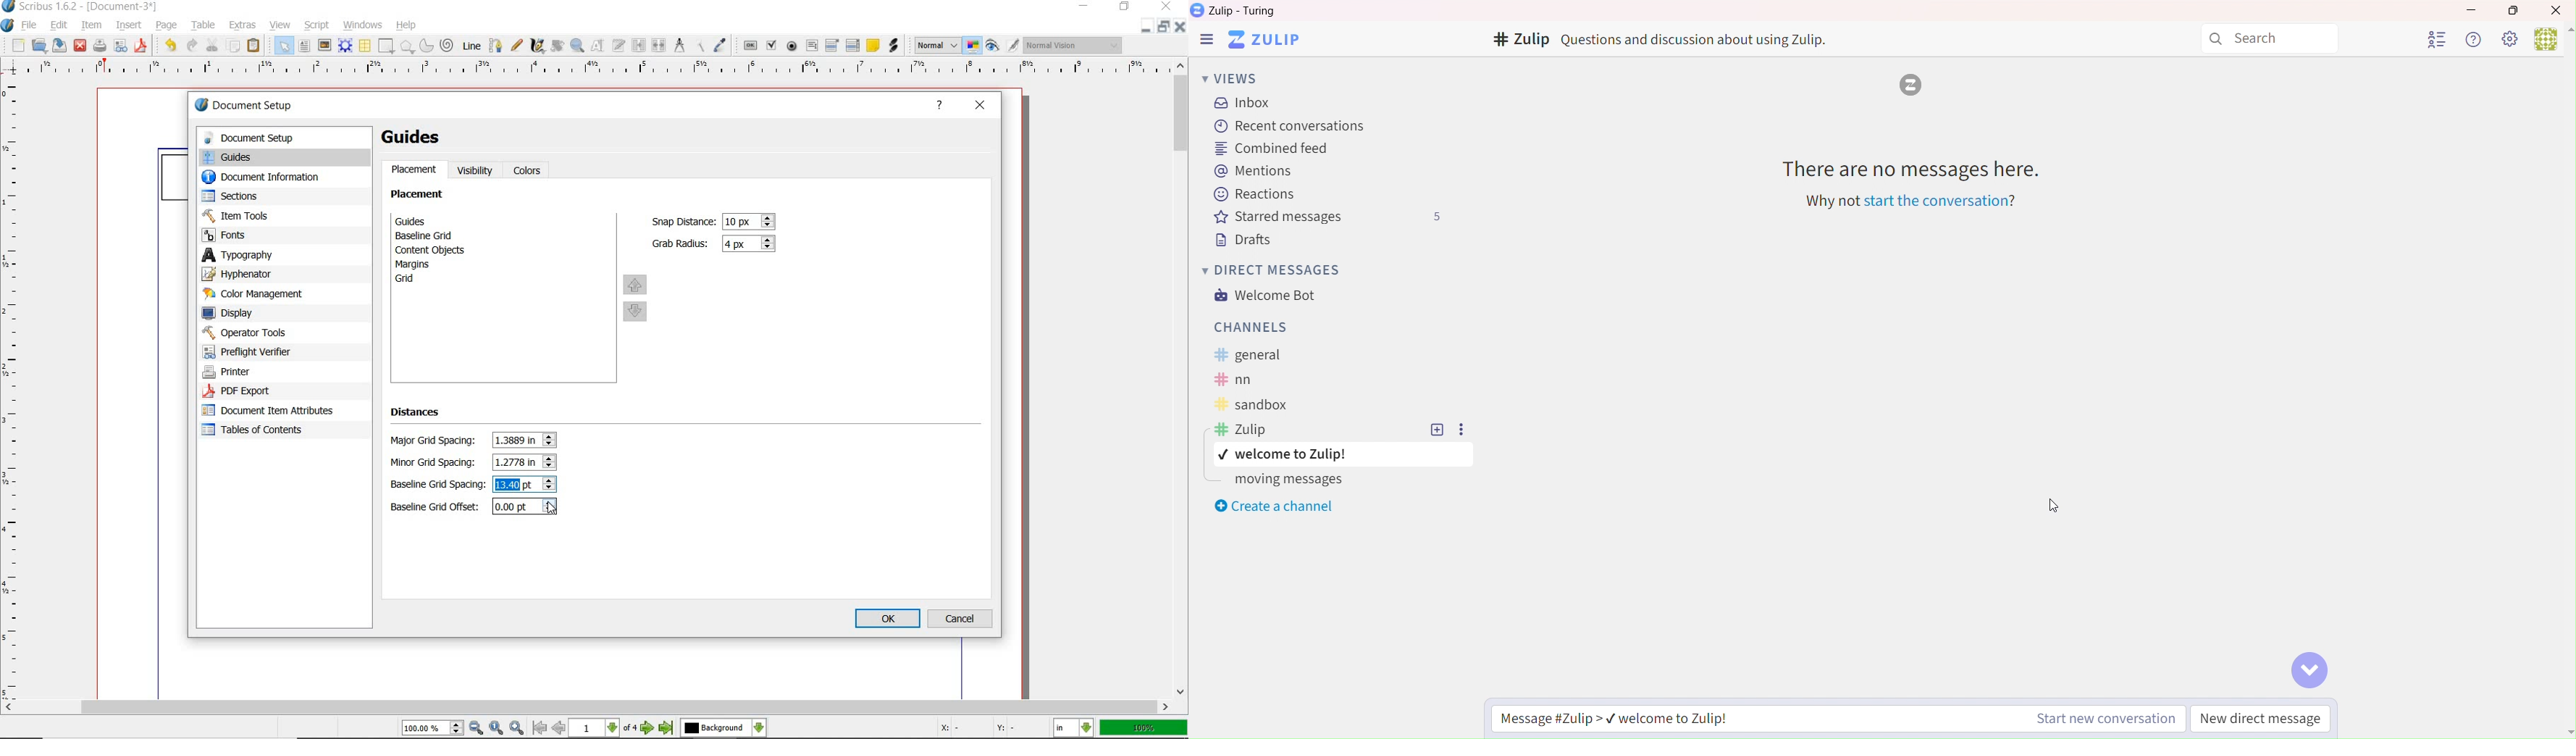  Describe the element at coordinates (438, 486) in the screenshot. I see `Baseline Grid Spacing:` at that location.